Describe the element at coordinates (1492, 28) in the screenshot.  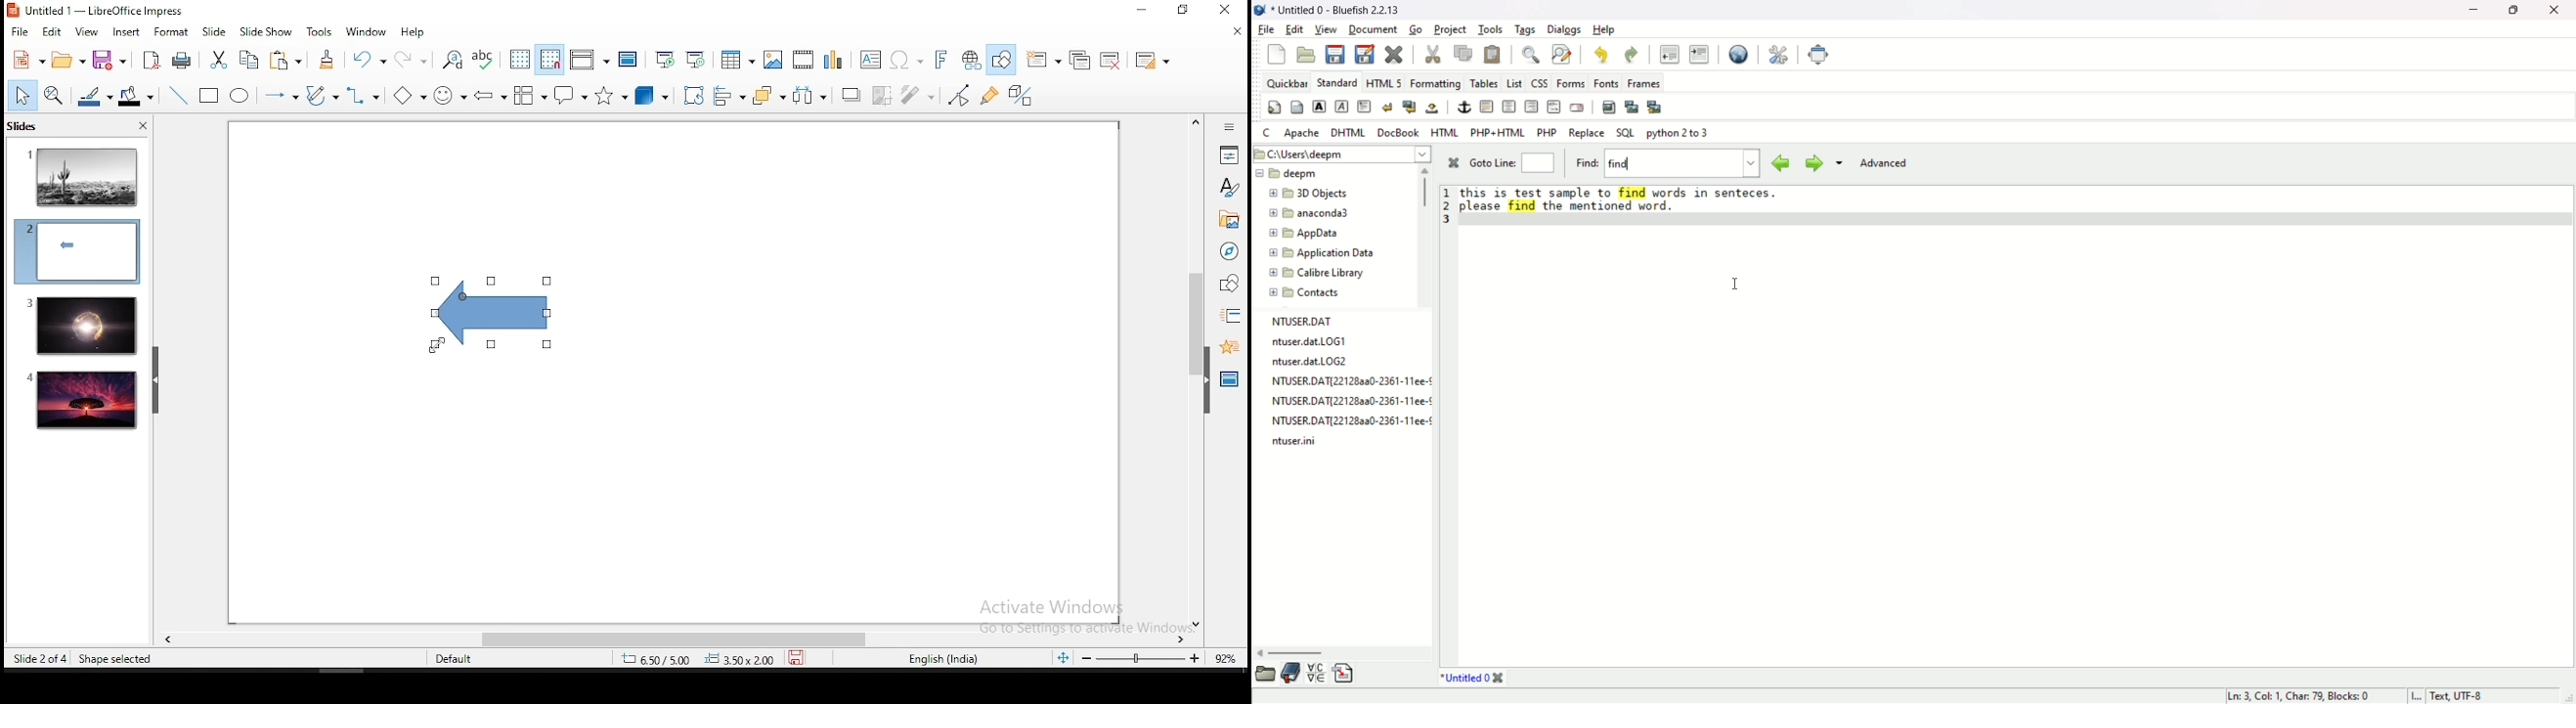
I see `tools` at that location.